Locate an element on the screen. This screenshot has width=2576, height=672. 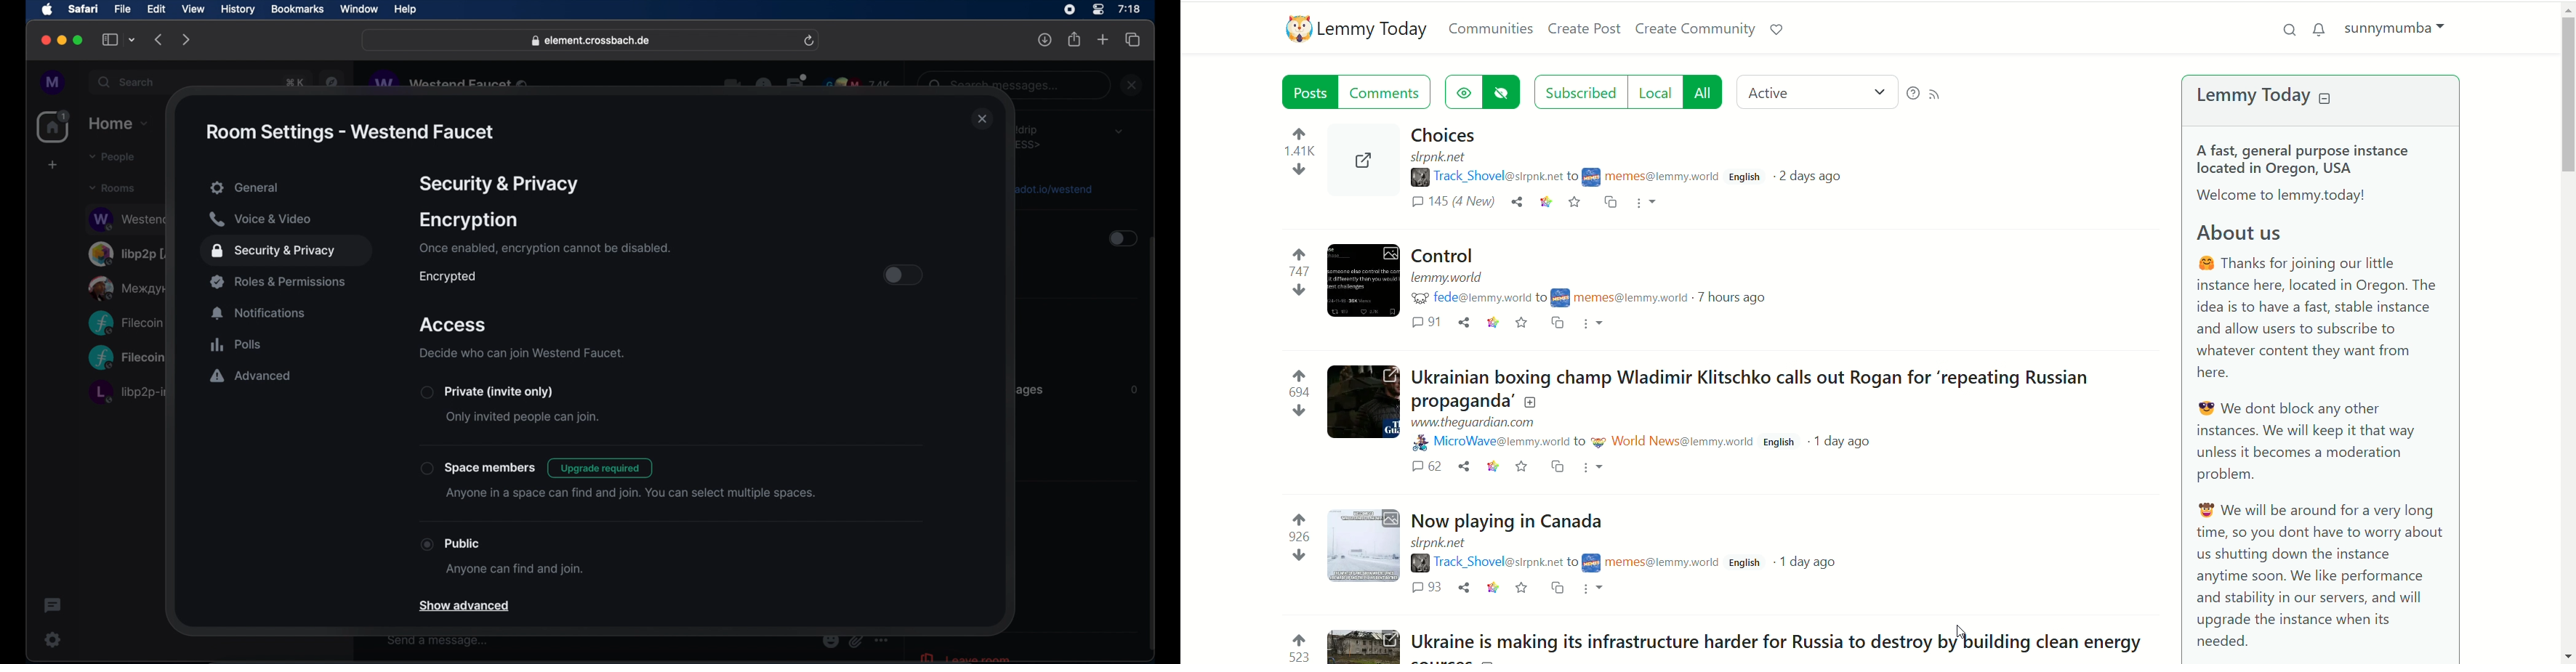
share is located at coordinates (1463, 466).